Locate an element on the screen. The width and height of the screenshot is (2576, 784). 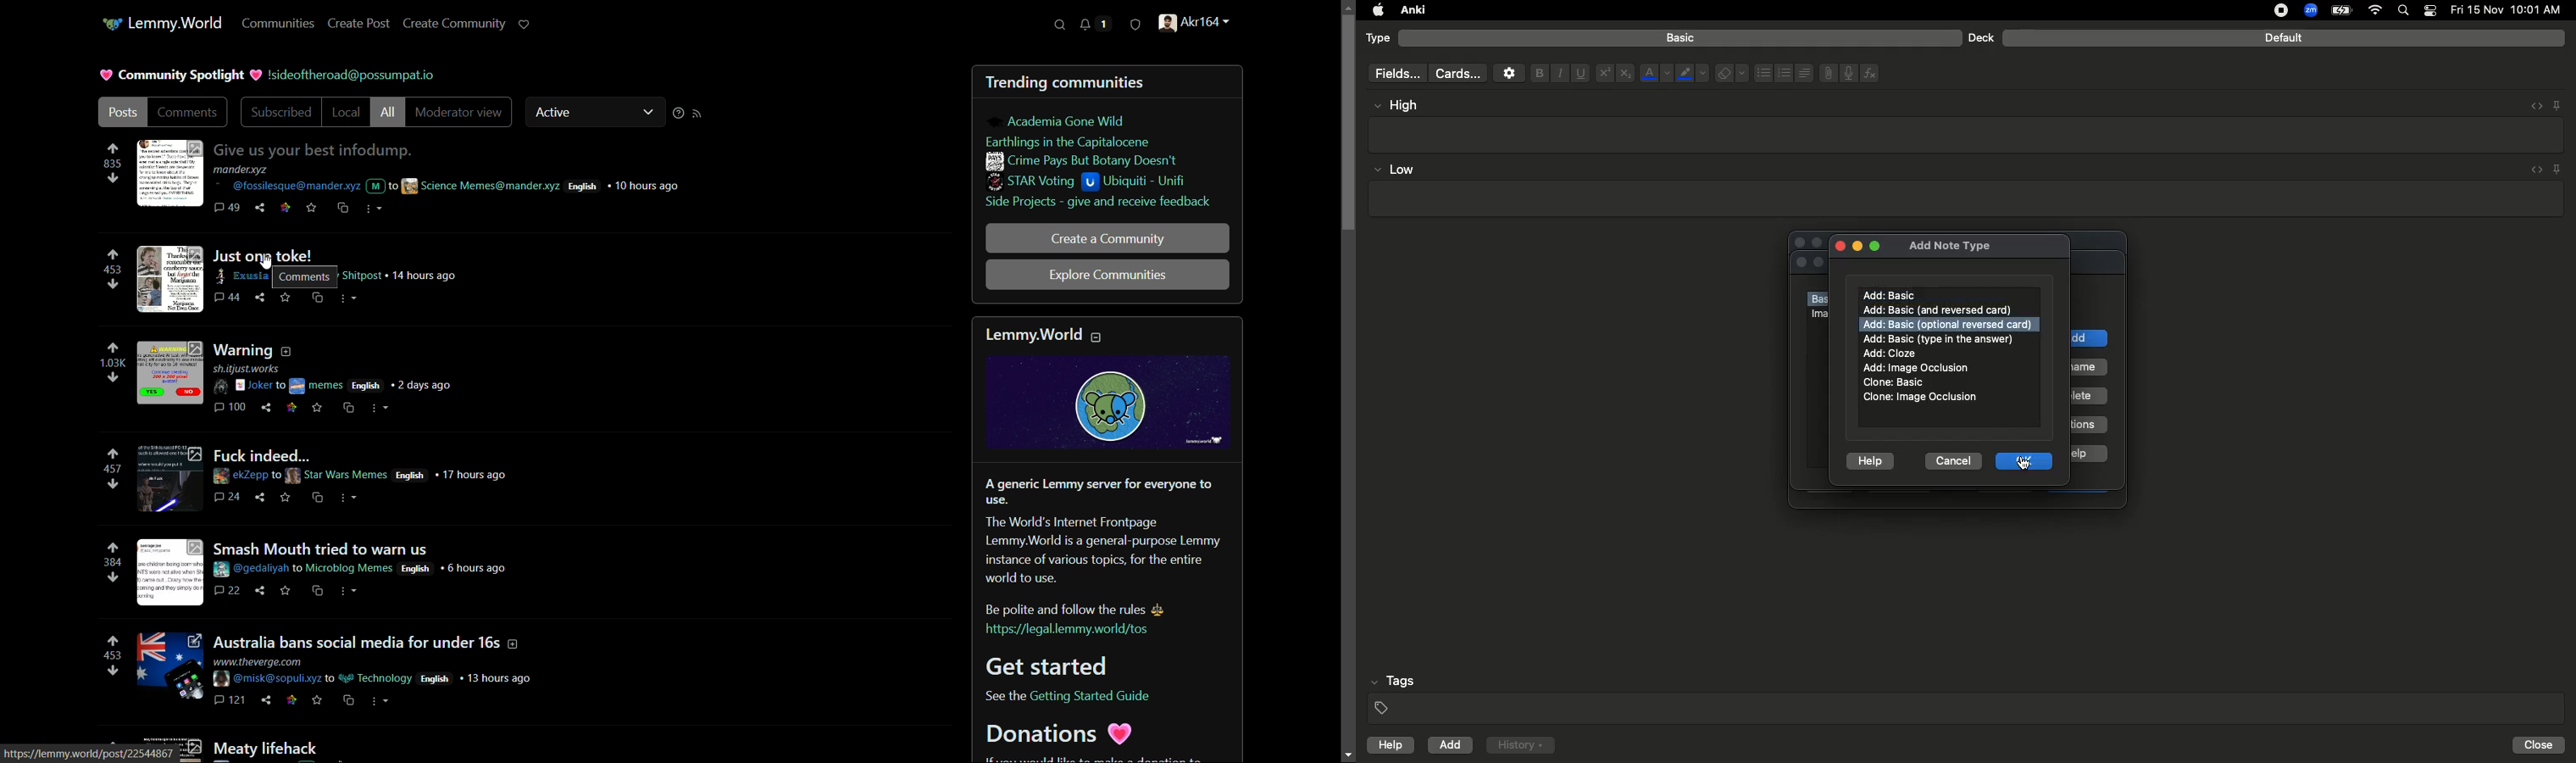
thumbnail is located at coordinates (171, 478).